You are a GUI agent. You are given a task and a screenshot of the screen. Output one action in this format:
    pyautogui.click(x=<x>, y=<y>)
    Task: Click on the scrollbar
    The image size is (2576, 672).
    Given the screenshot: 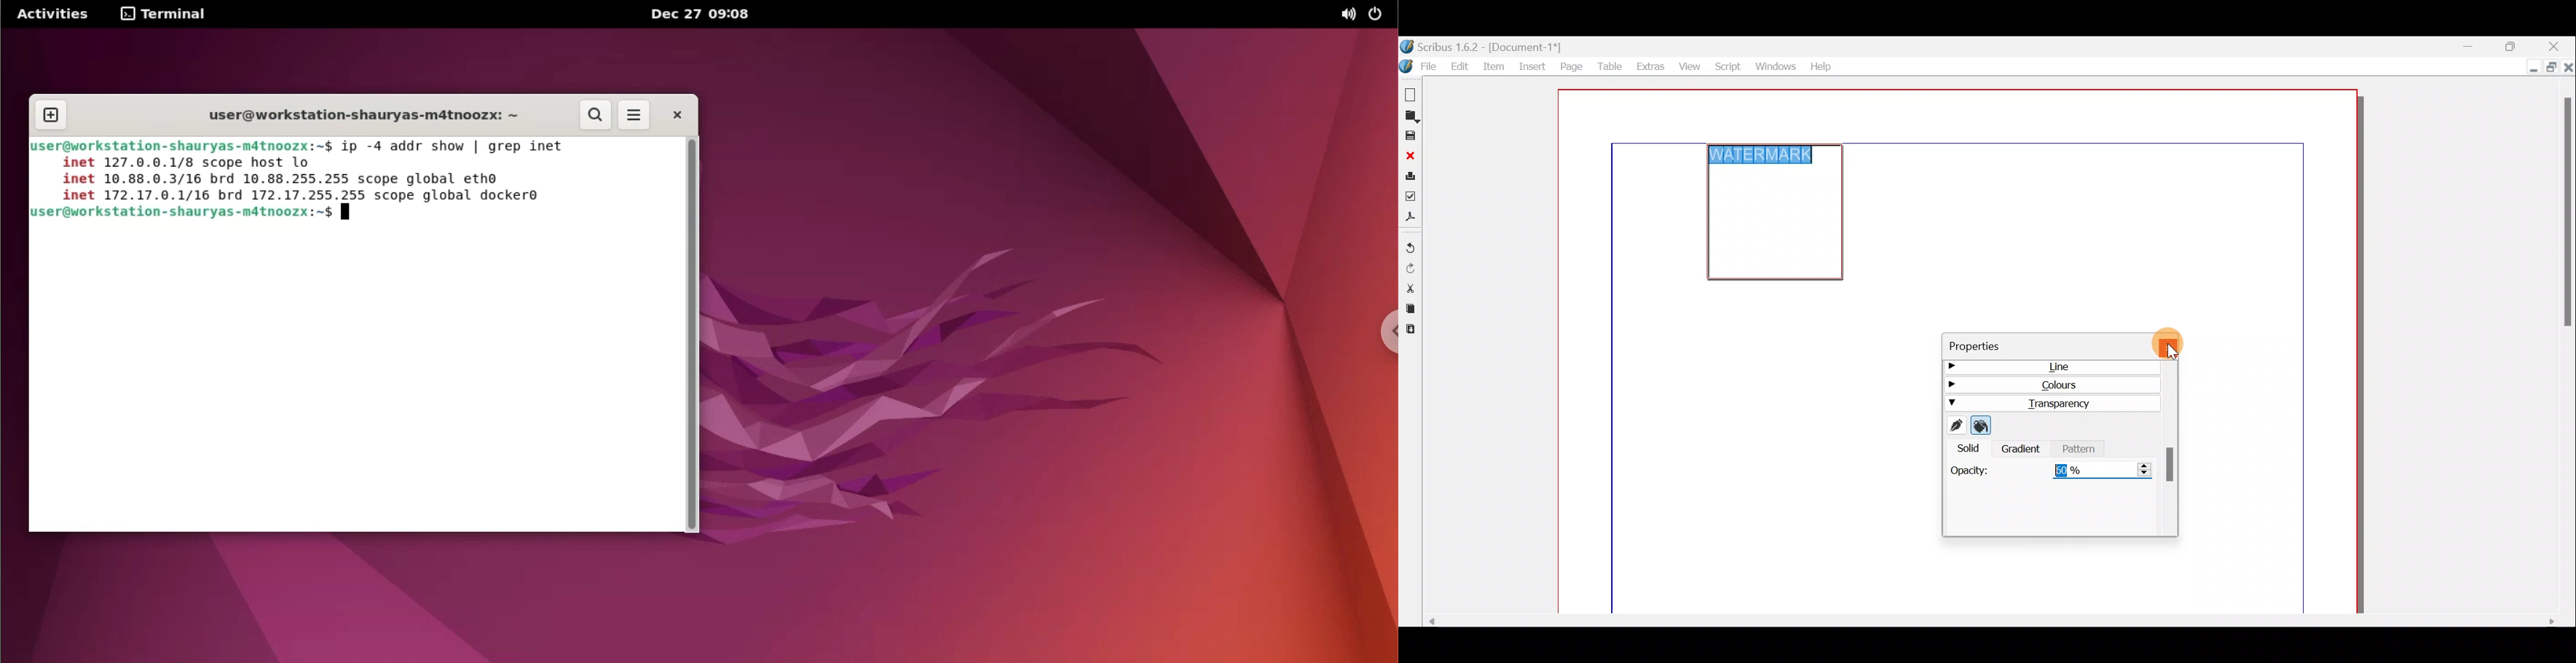 What is the action you would take?
    pyautogui.click(x=694, y=335)
    